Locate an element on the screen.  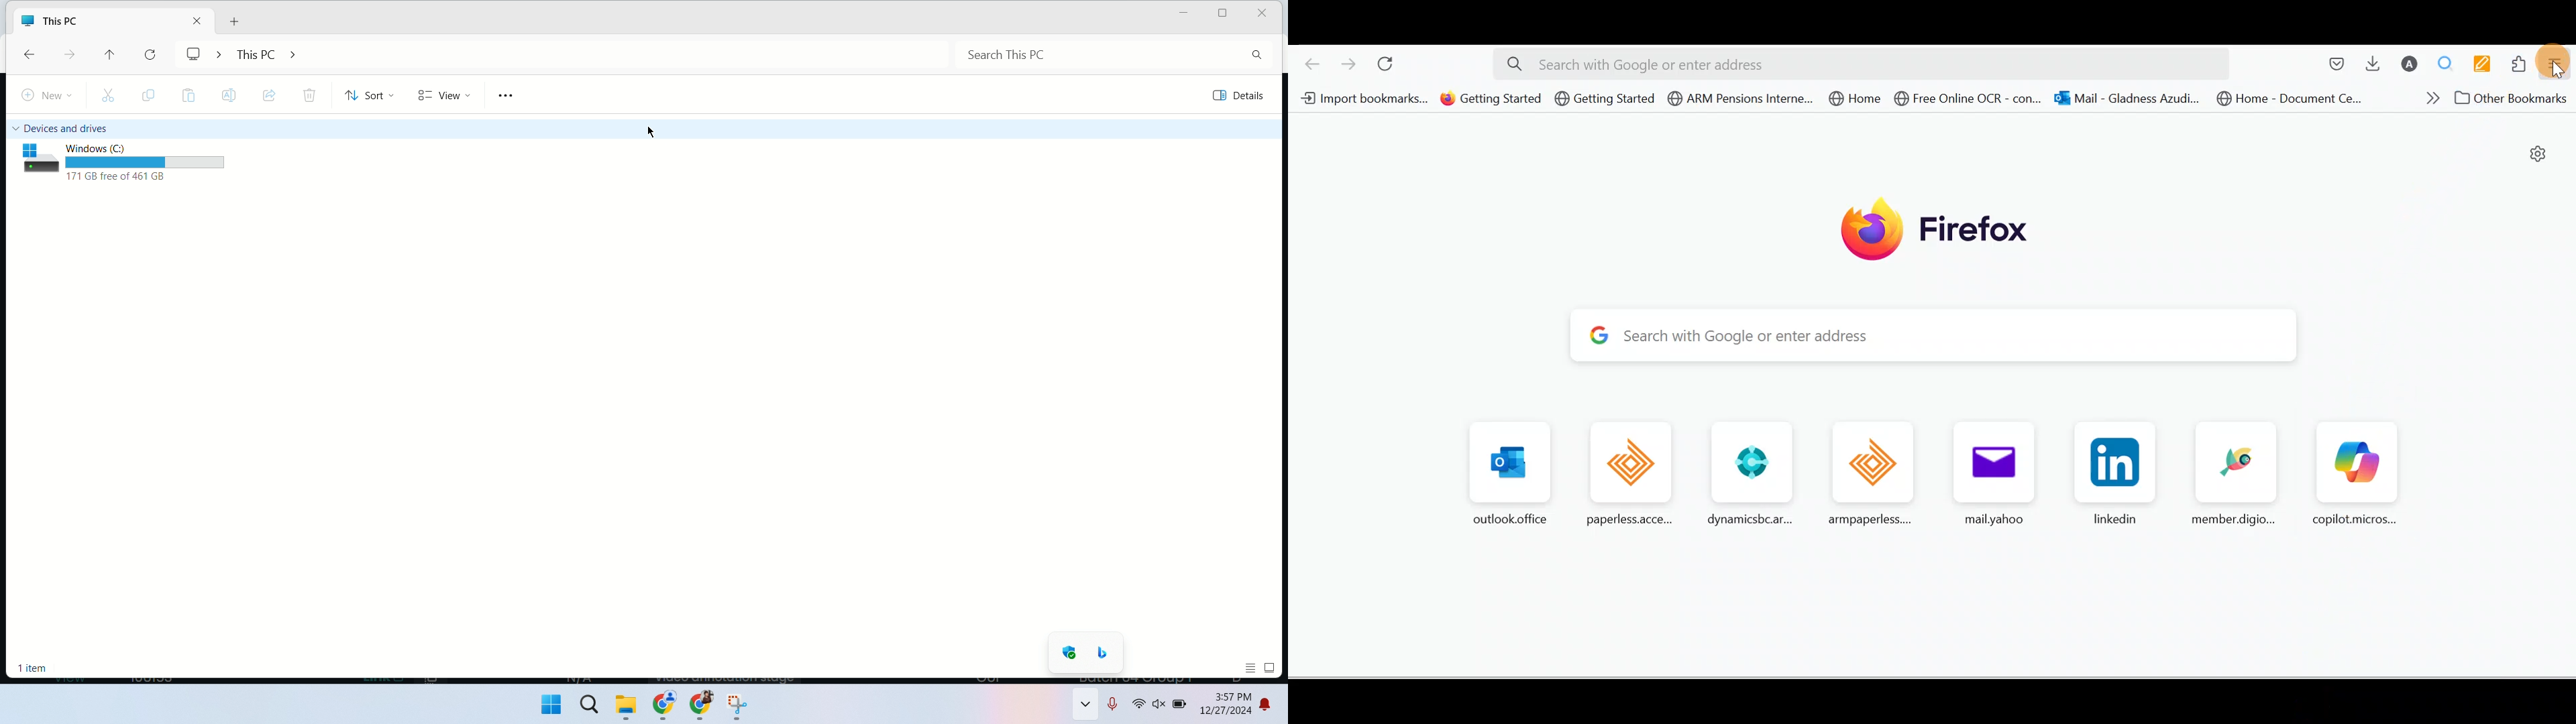
copilot.micros... is located at coordinates (2352, 475).